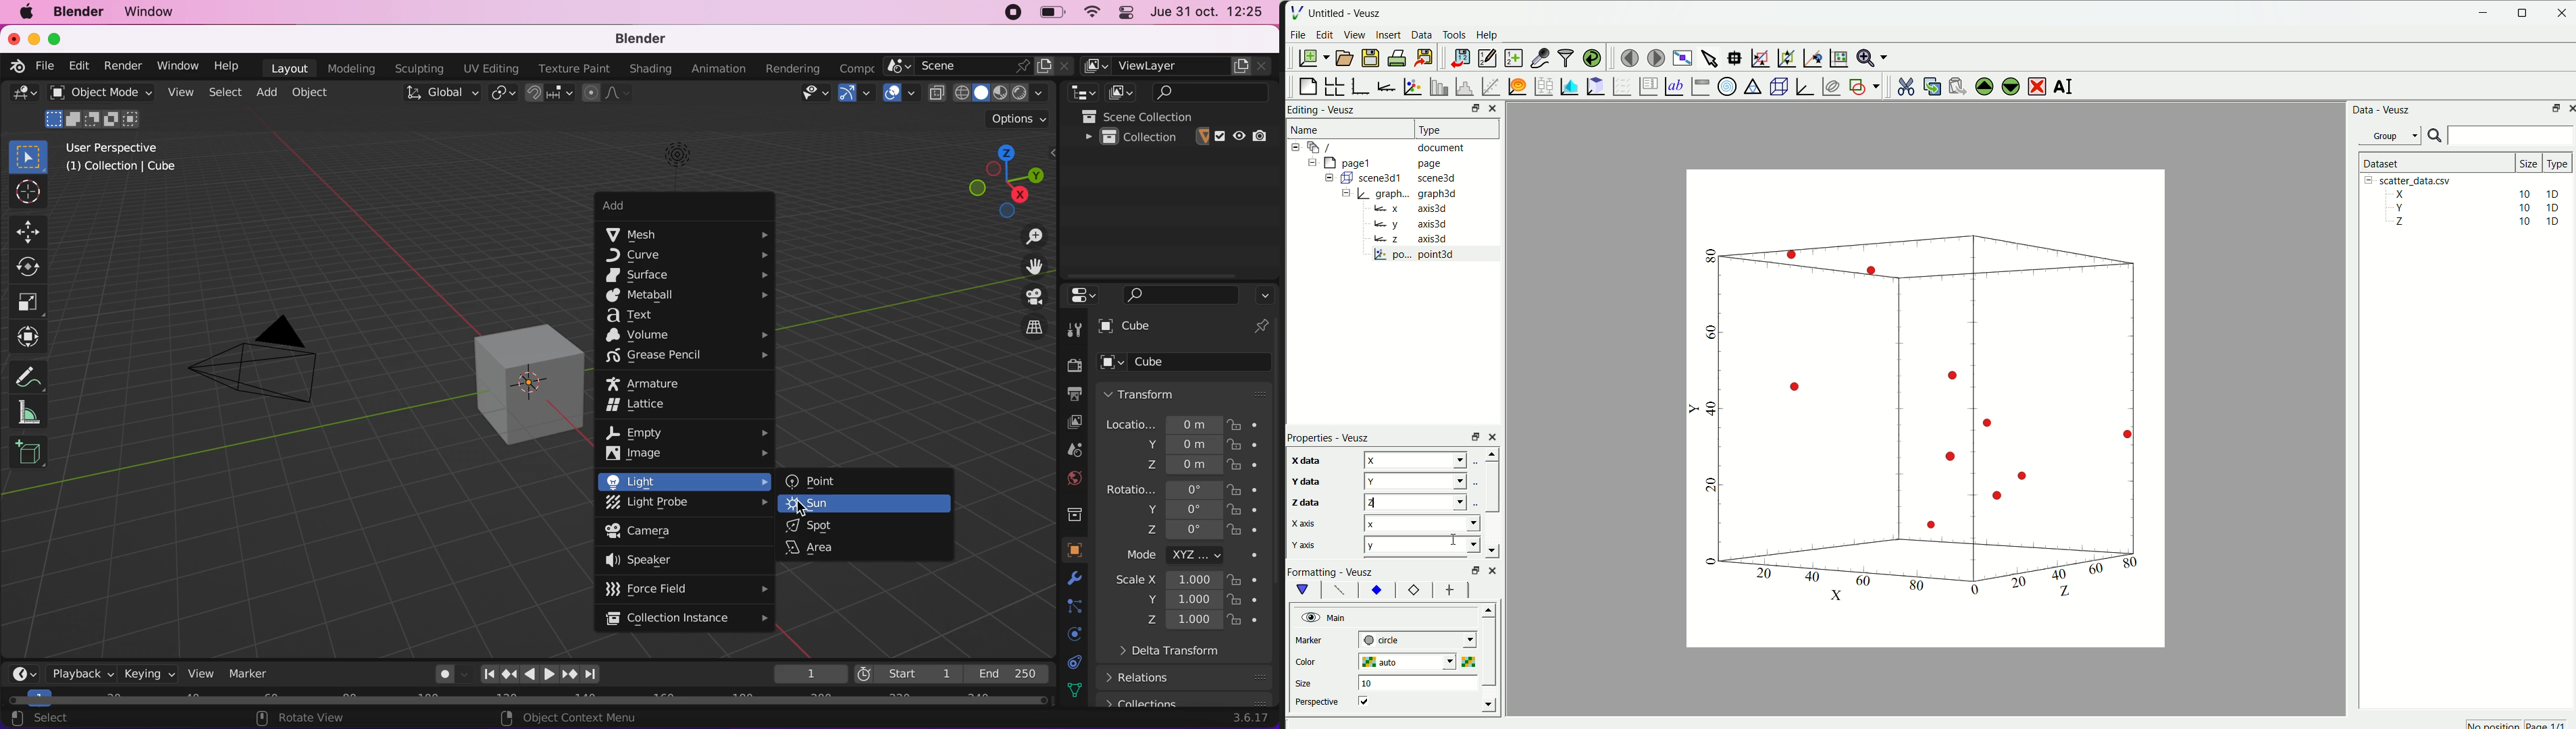 This screenshot has height=756, width=2576. What do you see at coordinates (648, 38) in the screenshot?
I see `blender` at bounding box center [648, 38].